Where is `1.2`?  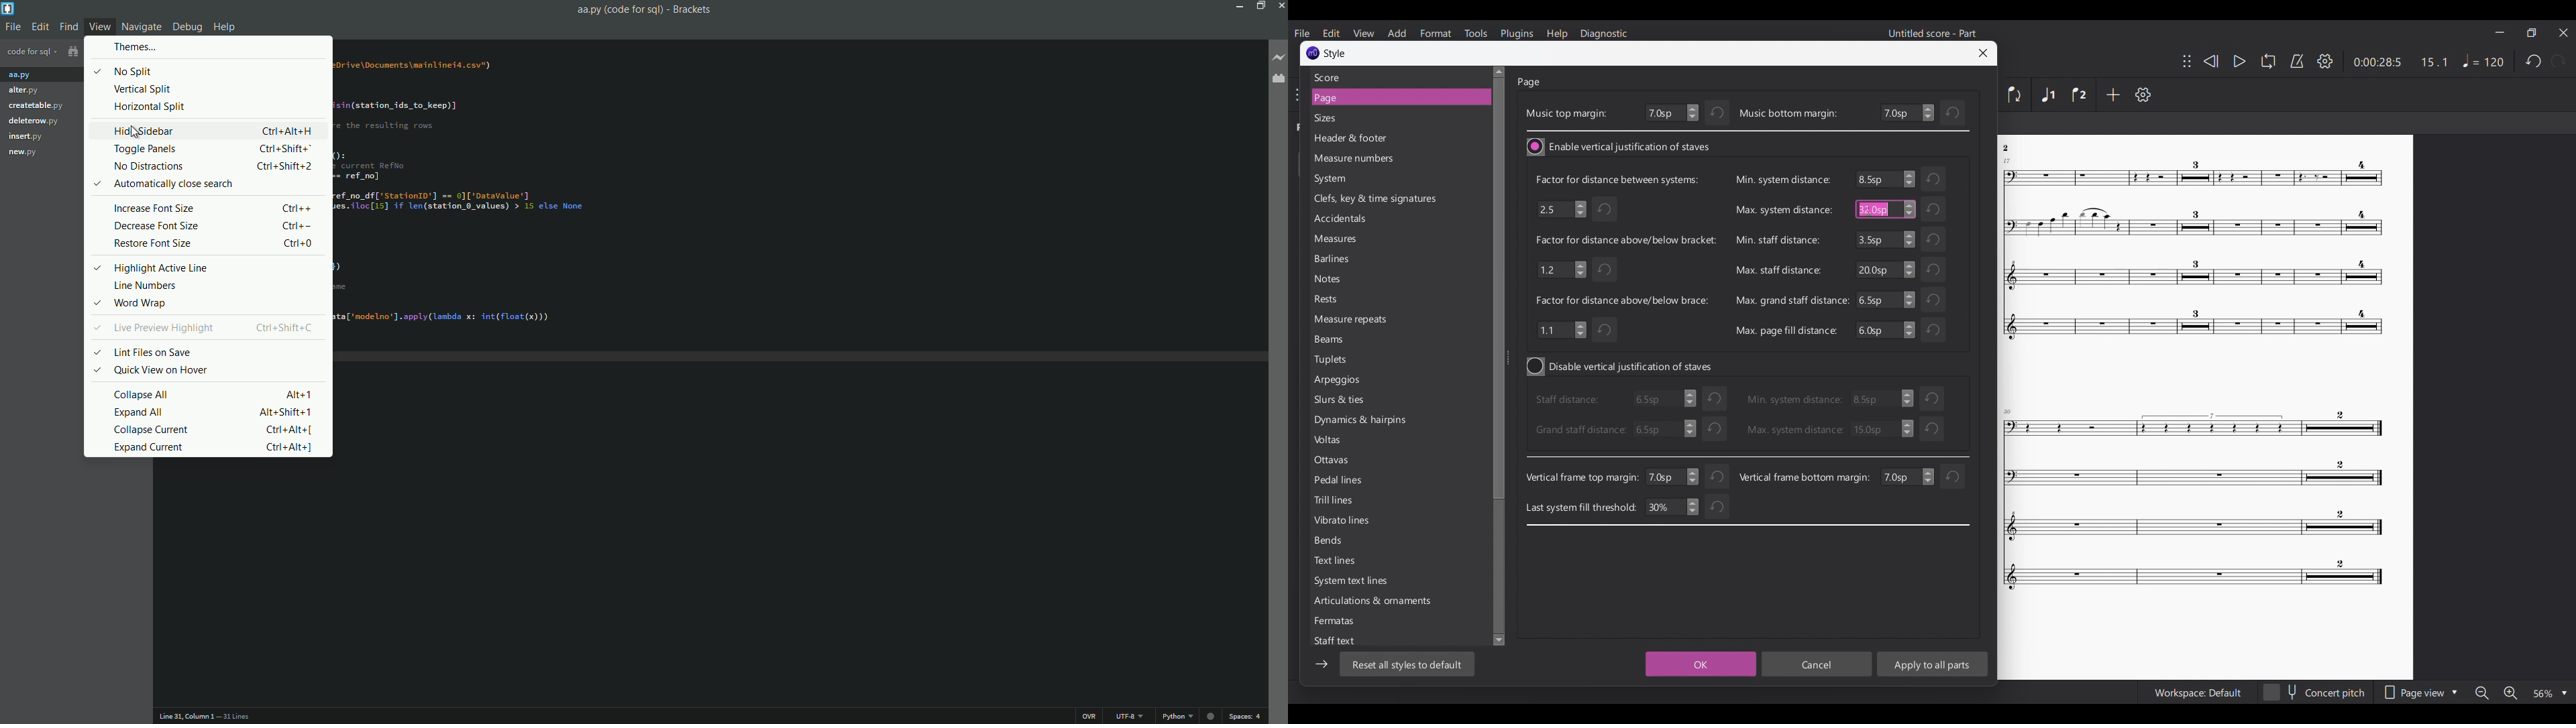 1.2 is located at coordinates (1560, 268).